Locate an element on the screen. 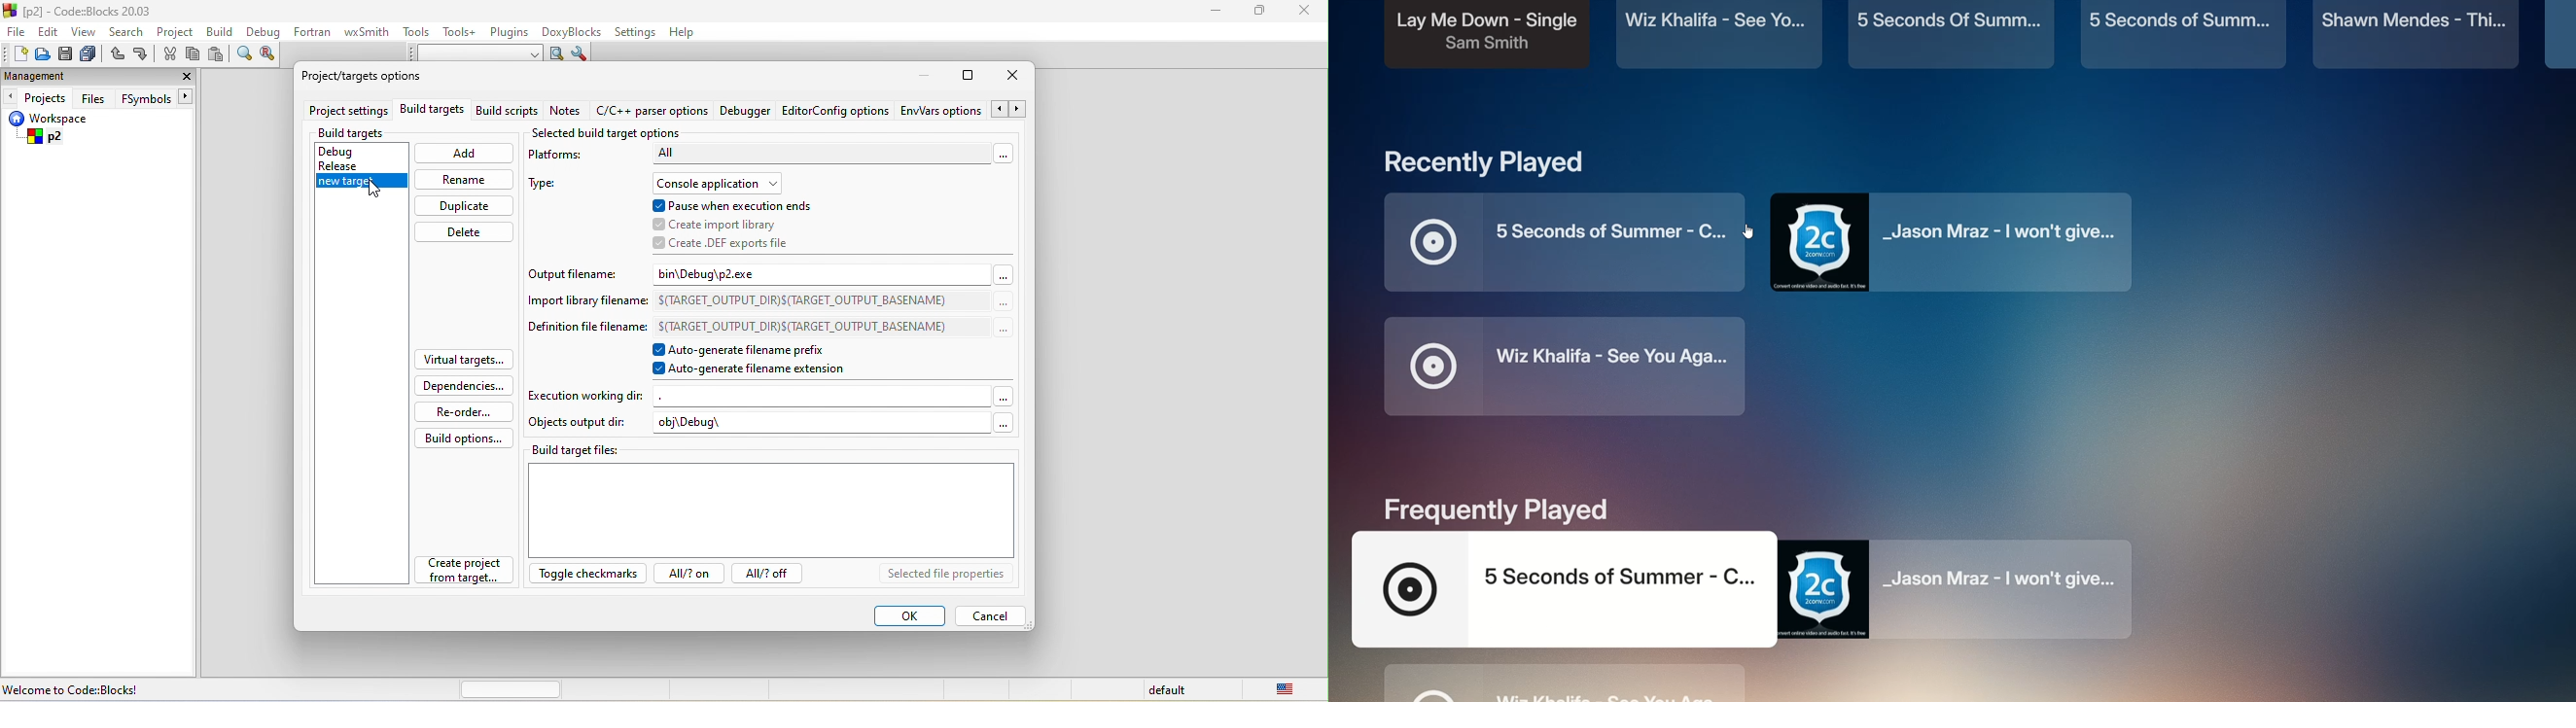 Image resolution: width=2576 pixels, height=728 pixels. [p2] - Code=Blocks 20.03 is located at coordinates (86, 12).